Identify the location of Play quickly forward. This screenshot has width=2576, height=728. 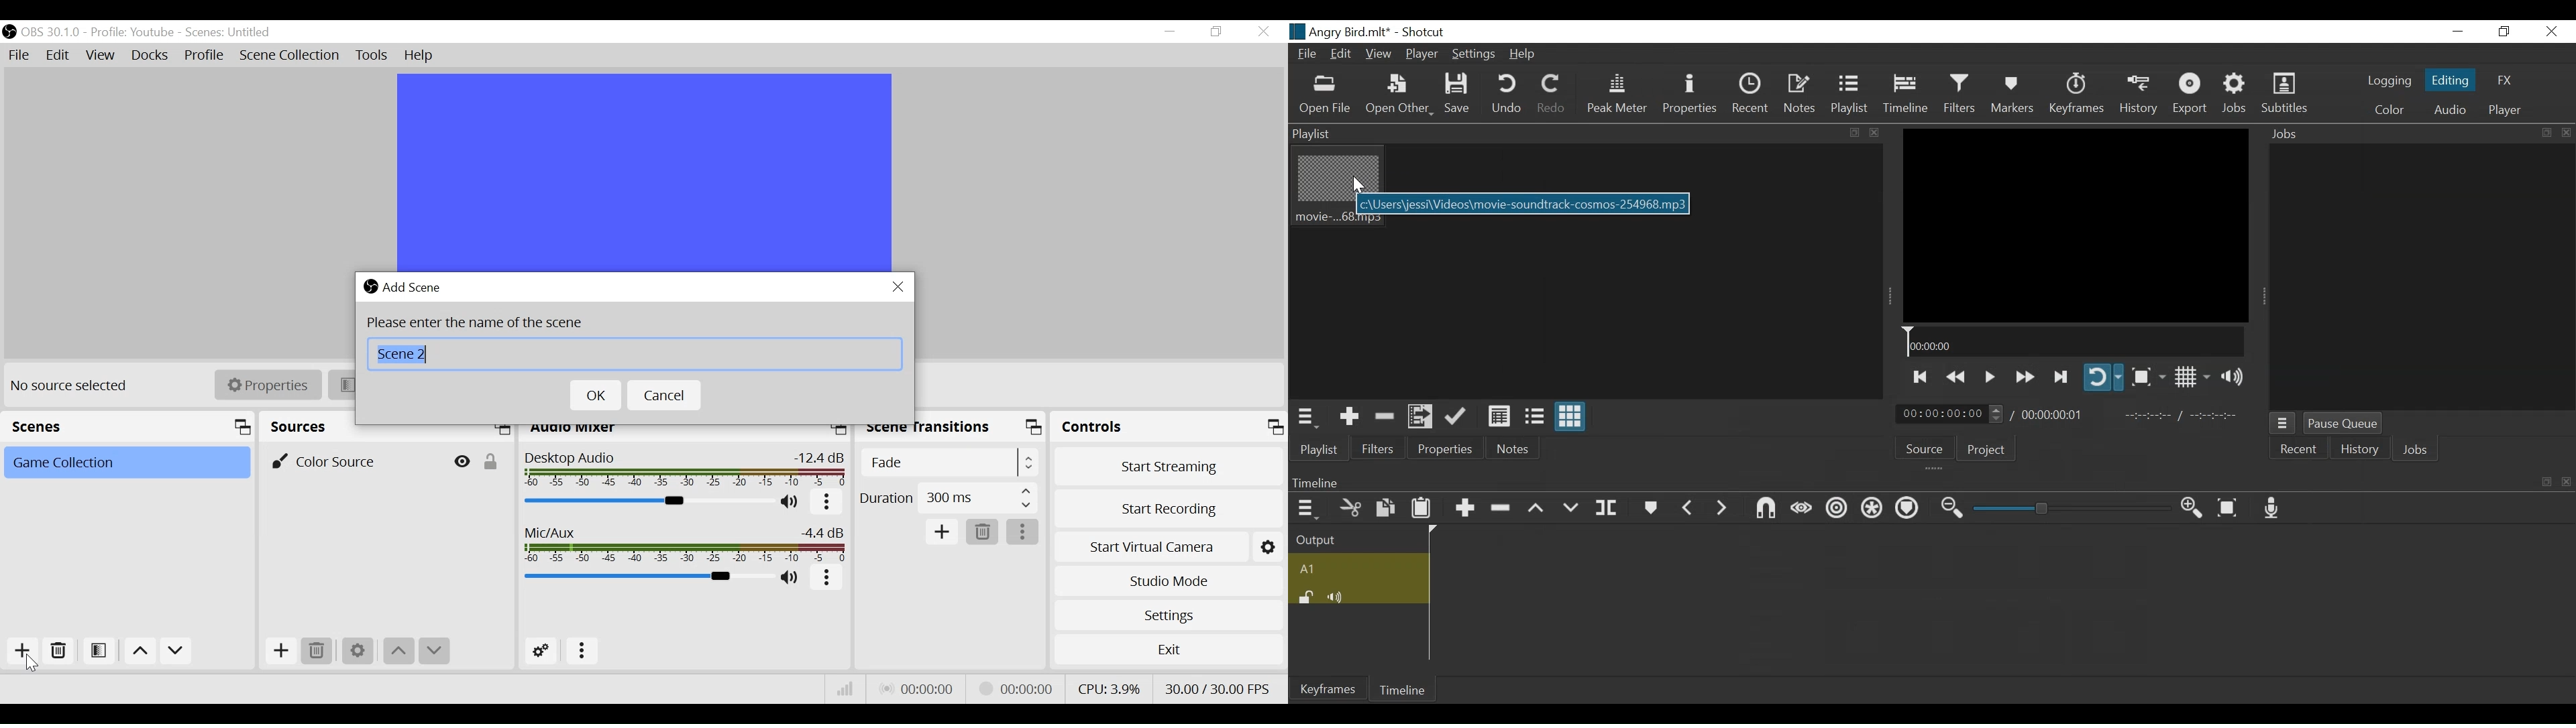
(2023, 376).